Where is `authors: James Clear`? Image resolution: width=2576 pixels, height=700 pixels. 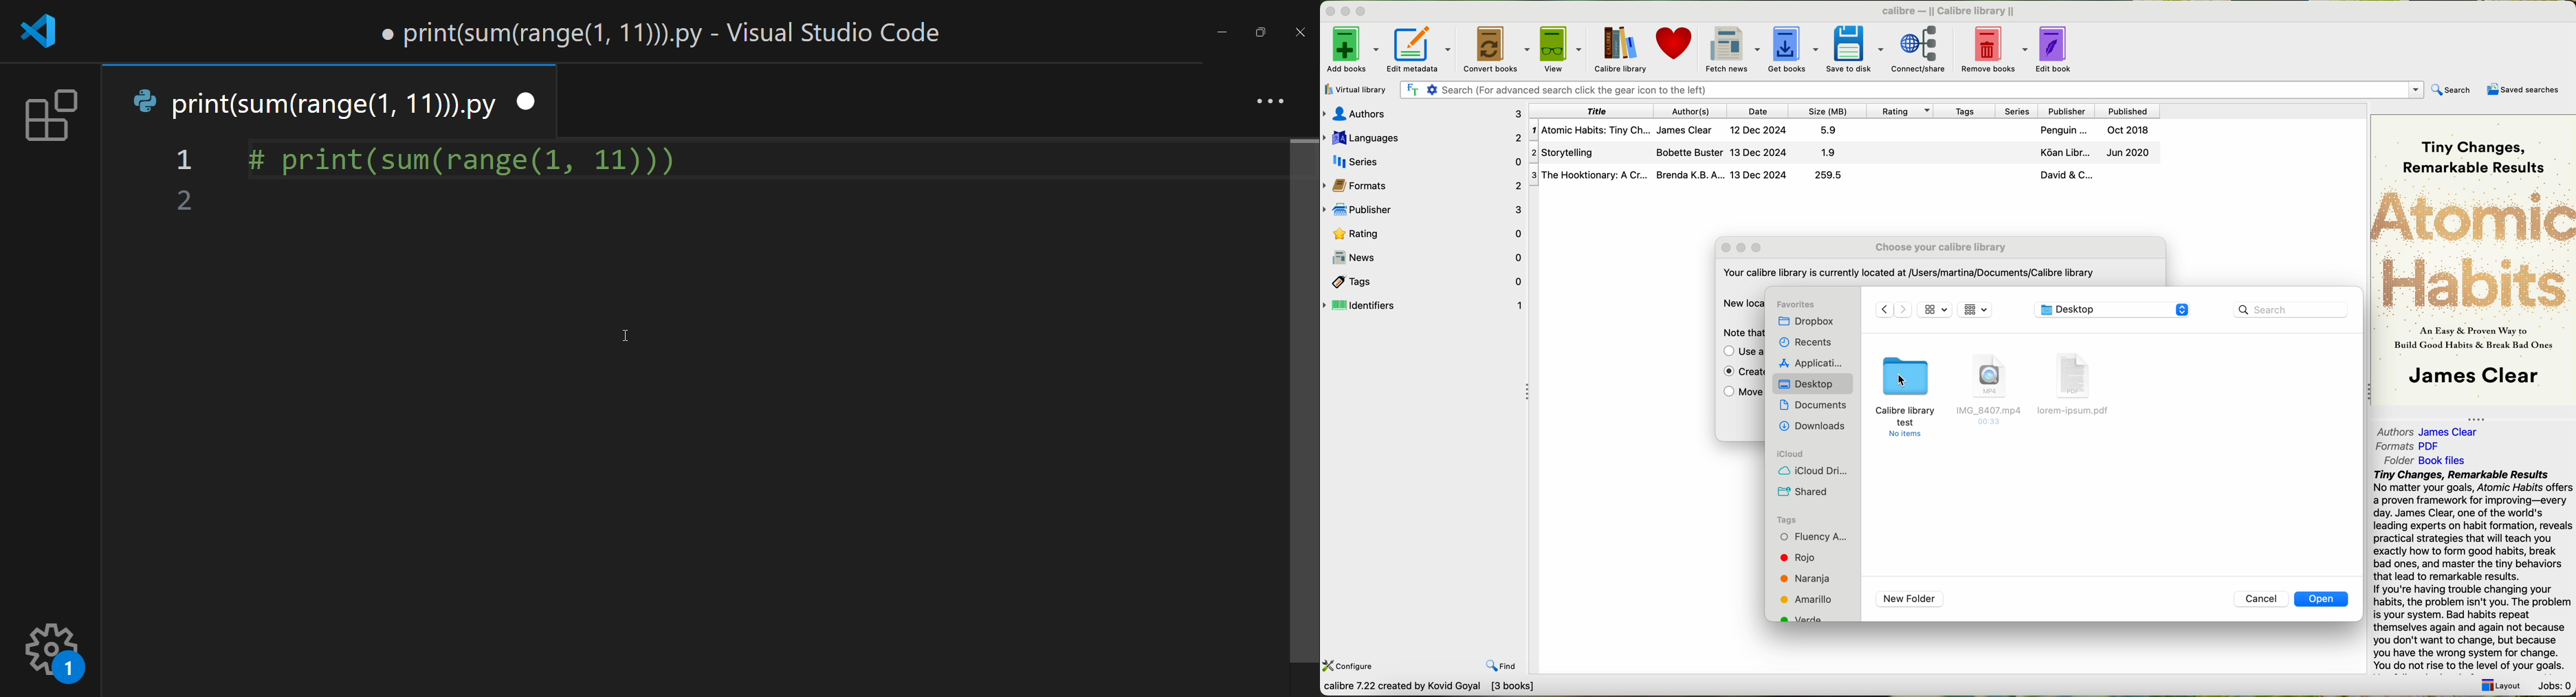
authors: James Clear is located at coordinates (2426, 429).